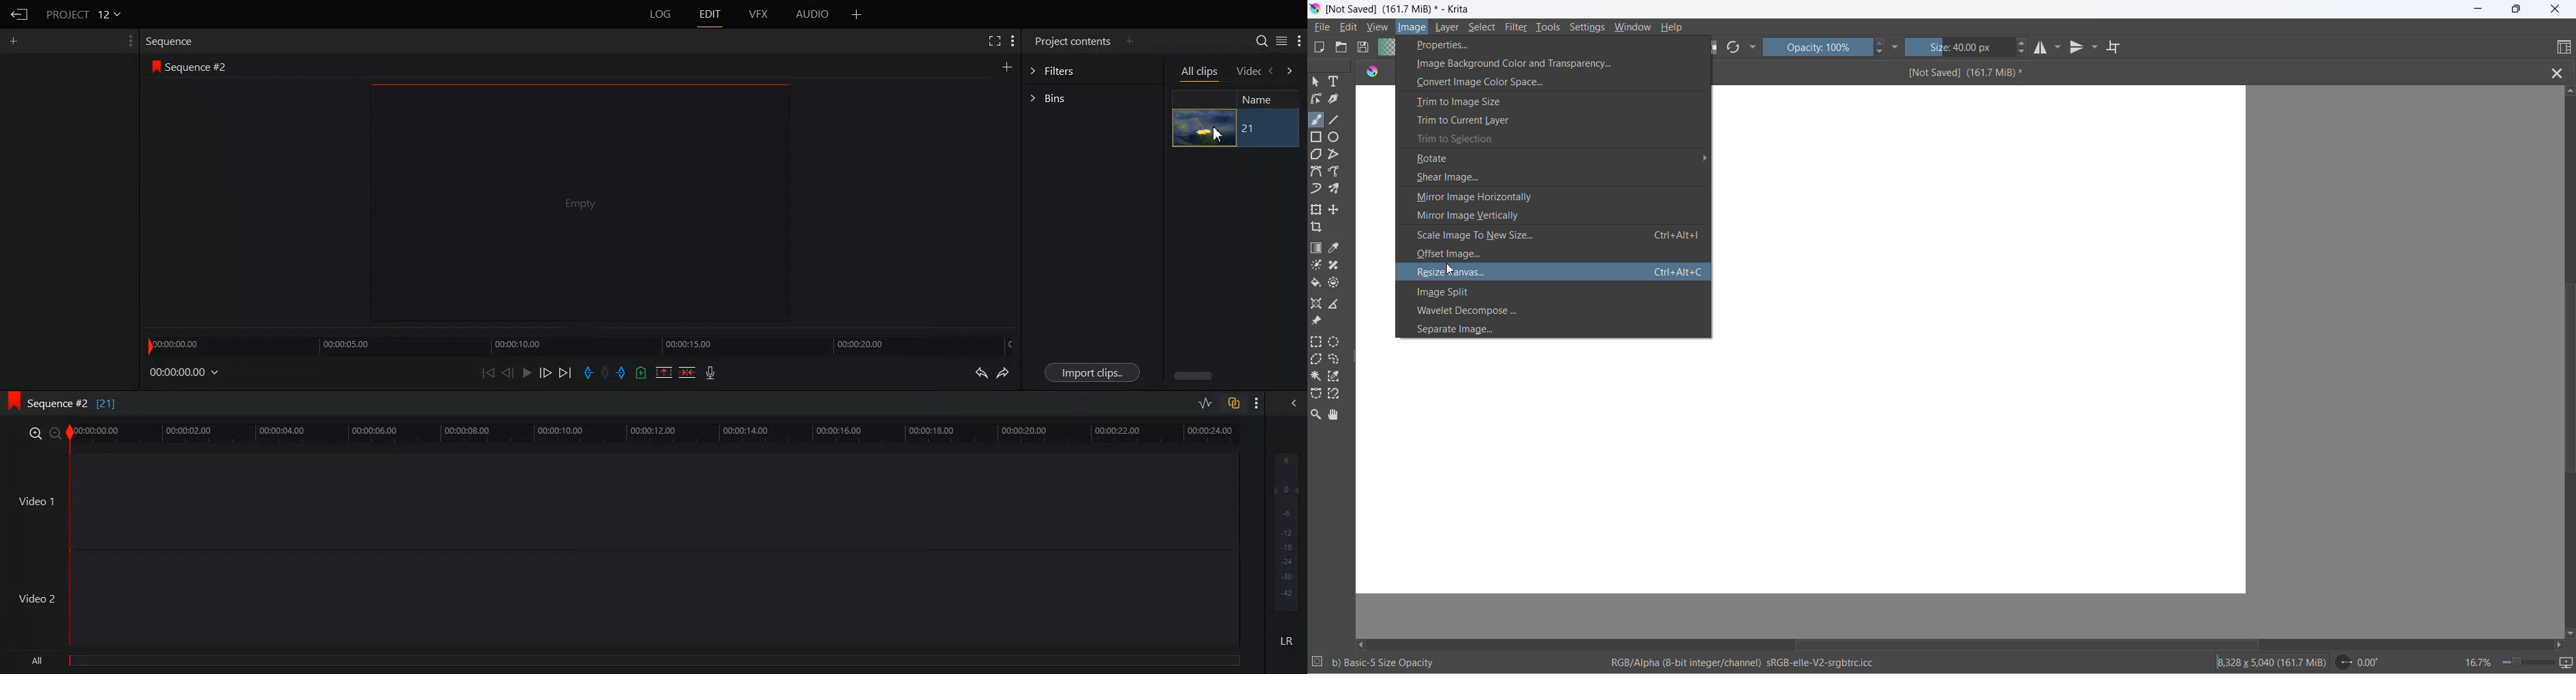 The height and width of the screenshot is (700, 2576). Describe the element at coordinates (2363, 662) in the screenshot. I see `rotation` at that location.